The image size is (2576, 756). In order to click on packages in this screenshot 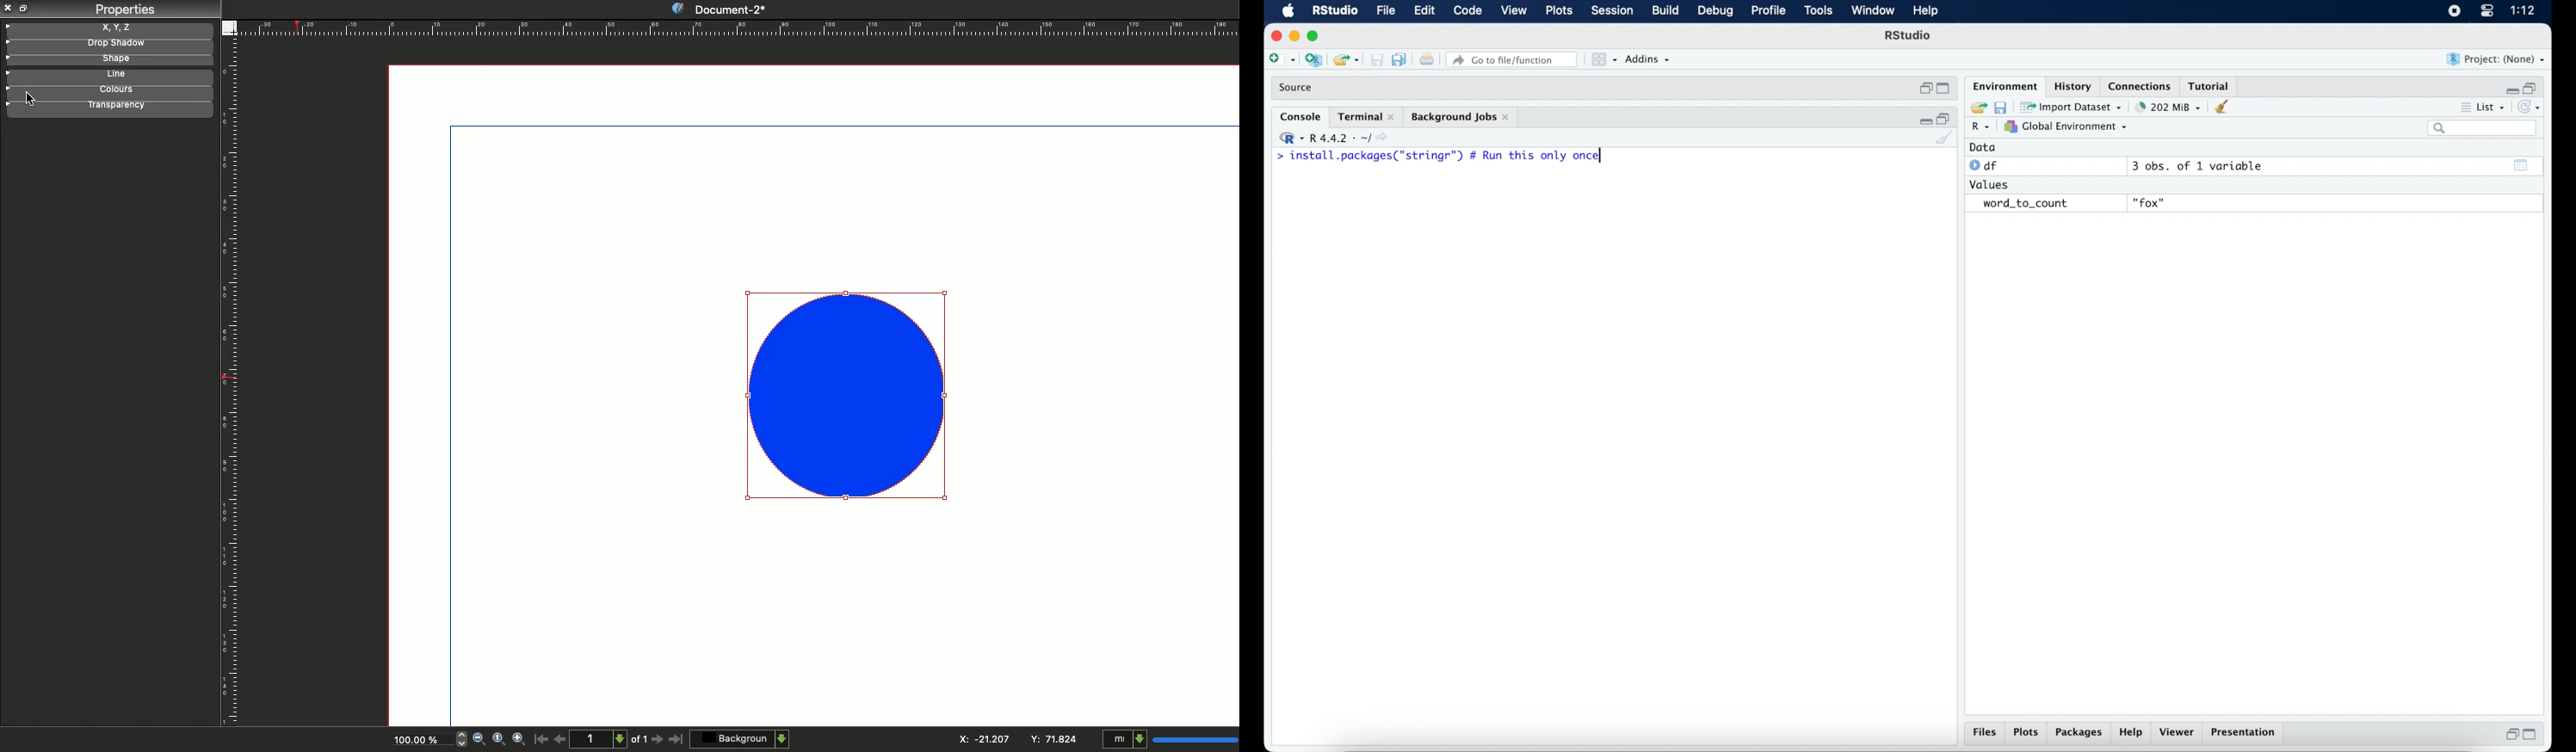, I will do `click(2079, 733)`.